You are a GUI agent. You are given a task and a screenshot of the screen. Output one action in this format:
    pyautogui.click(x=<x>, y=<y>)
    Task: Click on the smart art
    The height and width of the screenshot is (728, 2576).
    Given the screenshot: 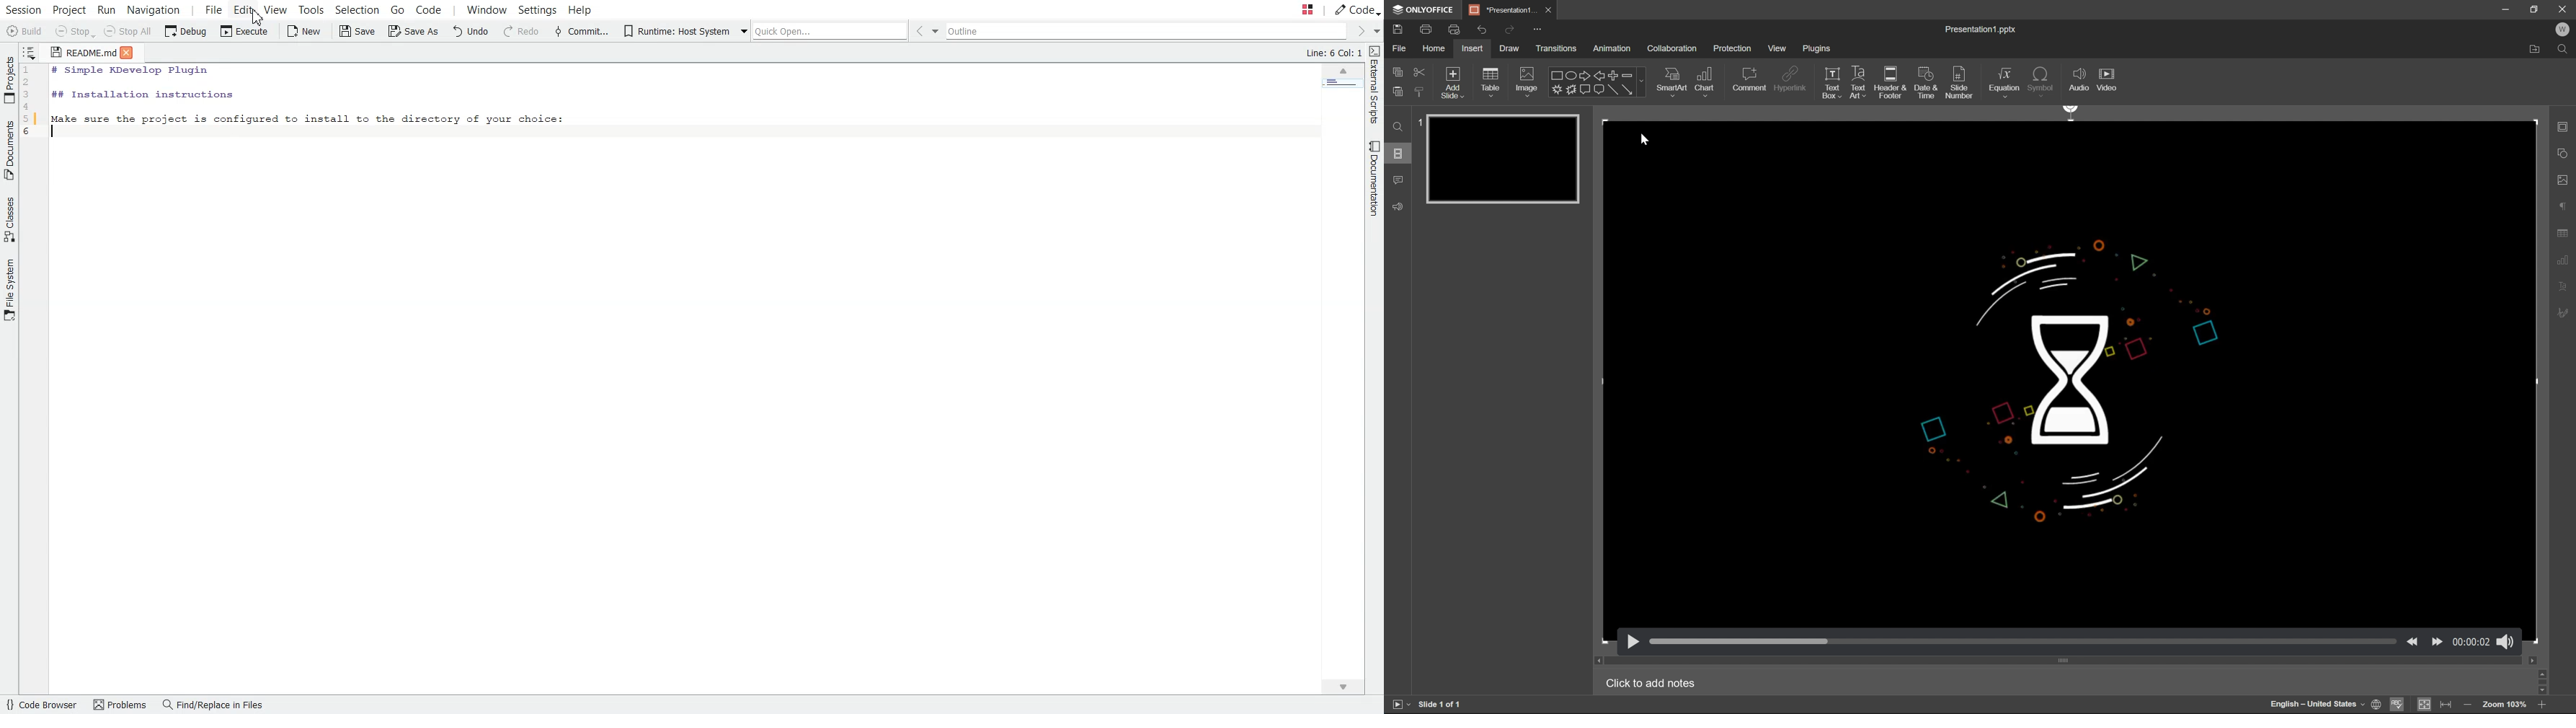 What is the action you would take?
    pyautogui.click(x=1673, y=83)
    